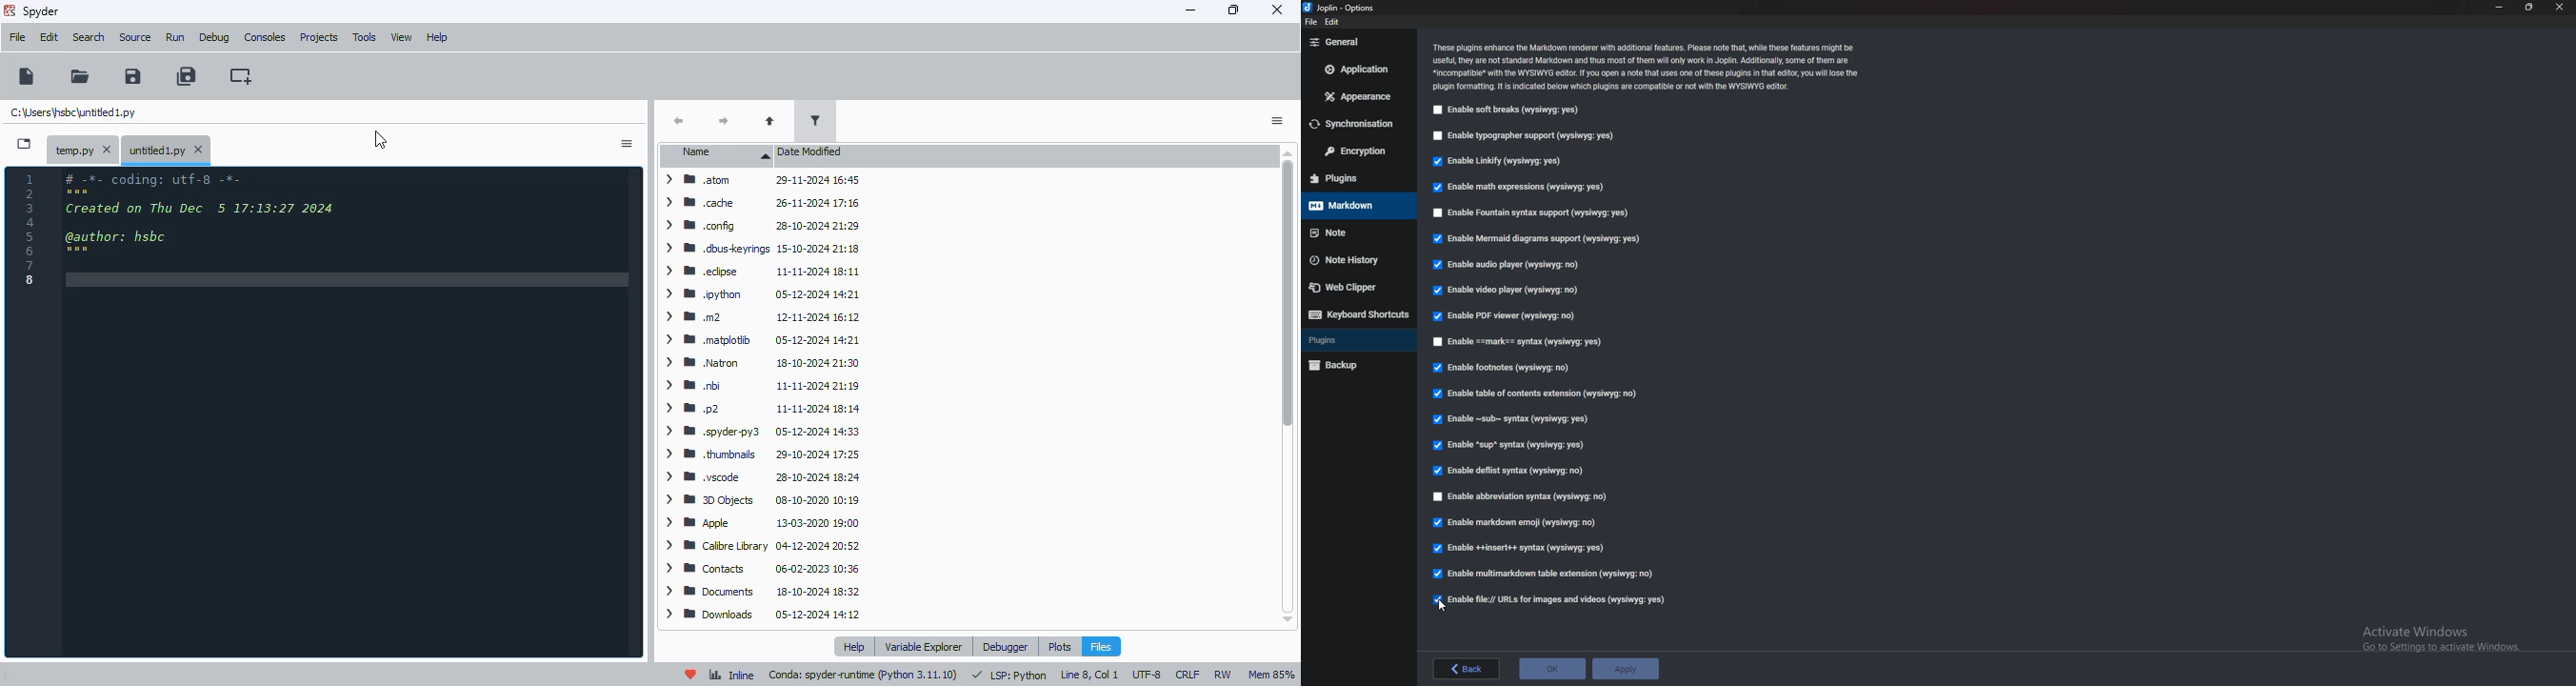 This screenshot has height=700, width=2576. What do you see at coordinates (1007, 646) in the screenshot?
I see `debugger` at bounding box center [1007, 646].